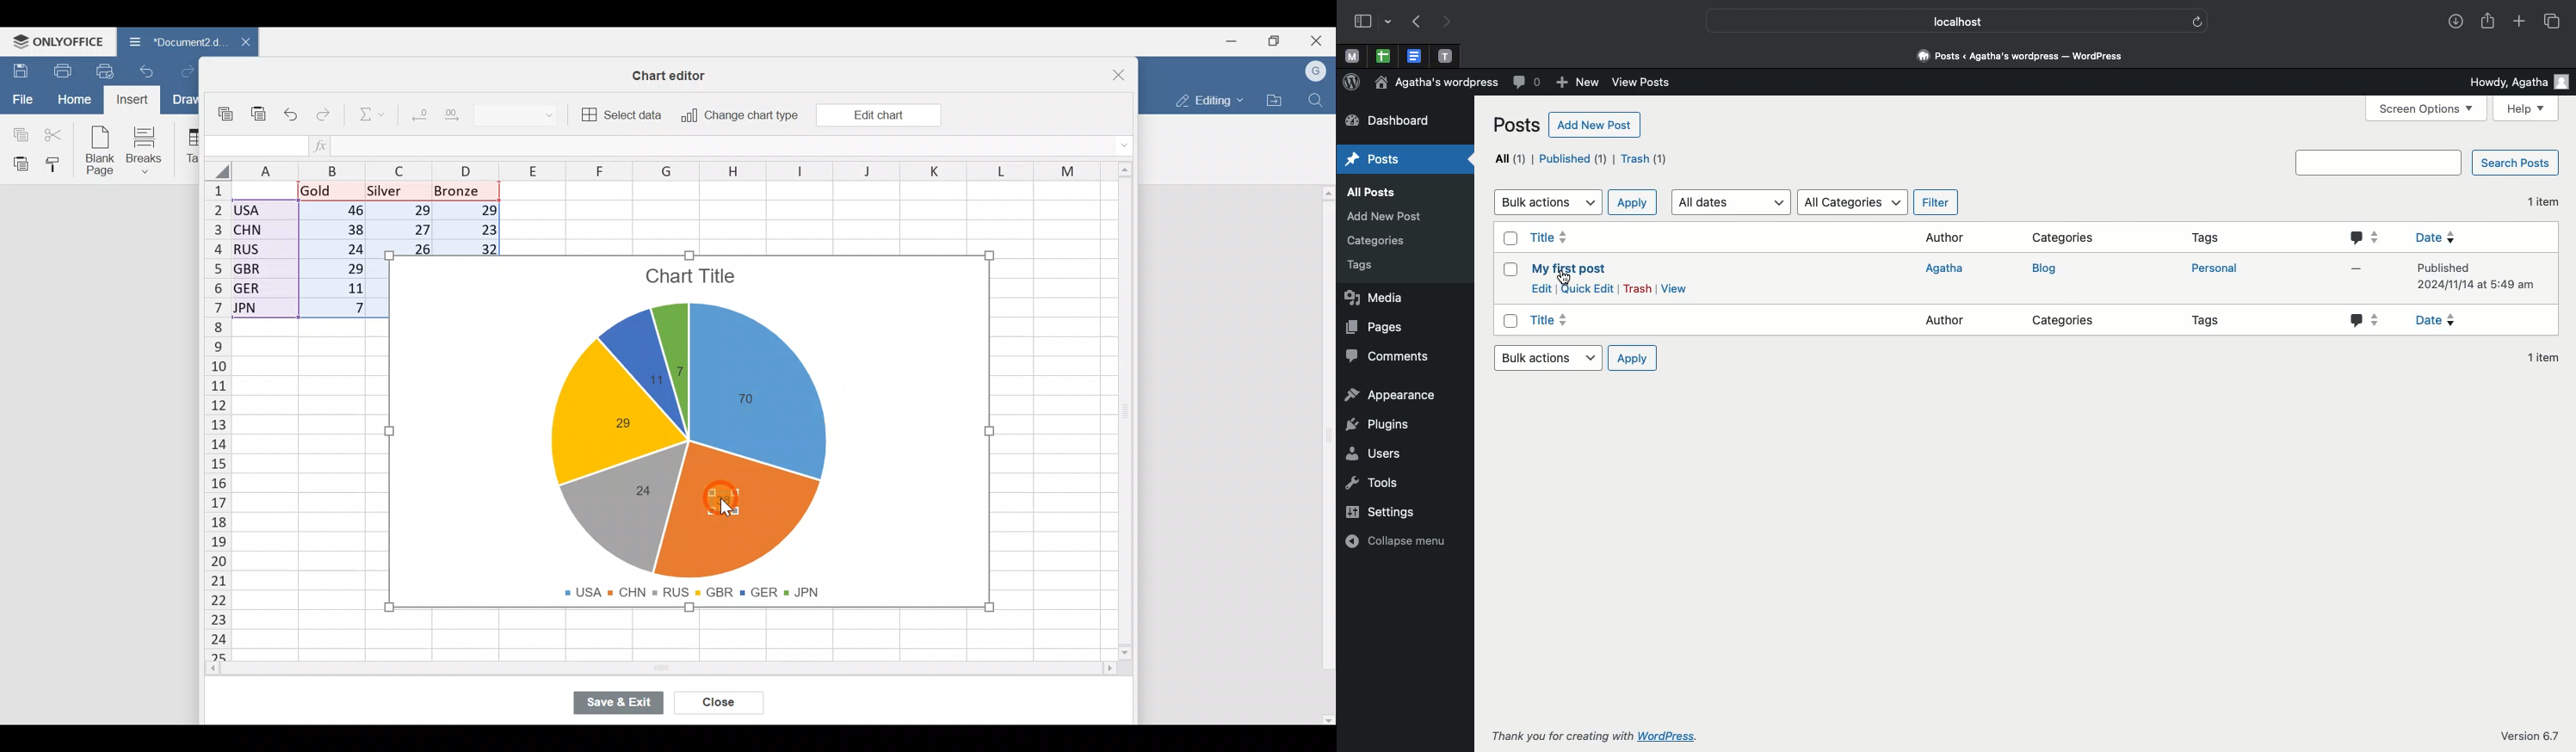  What do you see at coordinates (193, 72) in the screenshot?
I see `Redo` at bounding box center [193, 72].